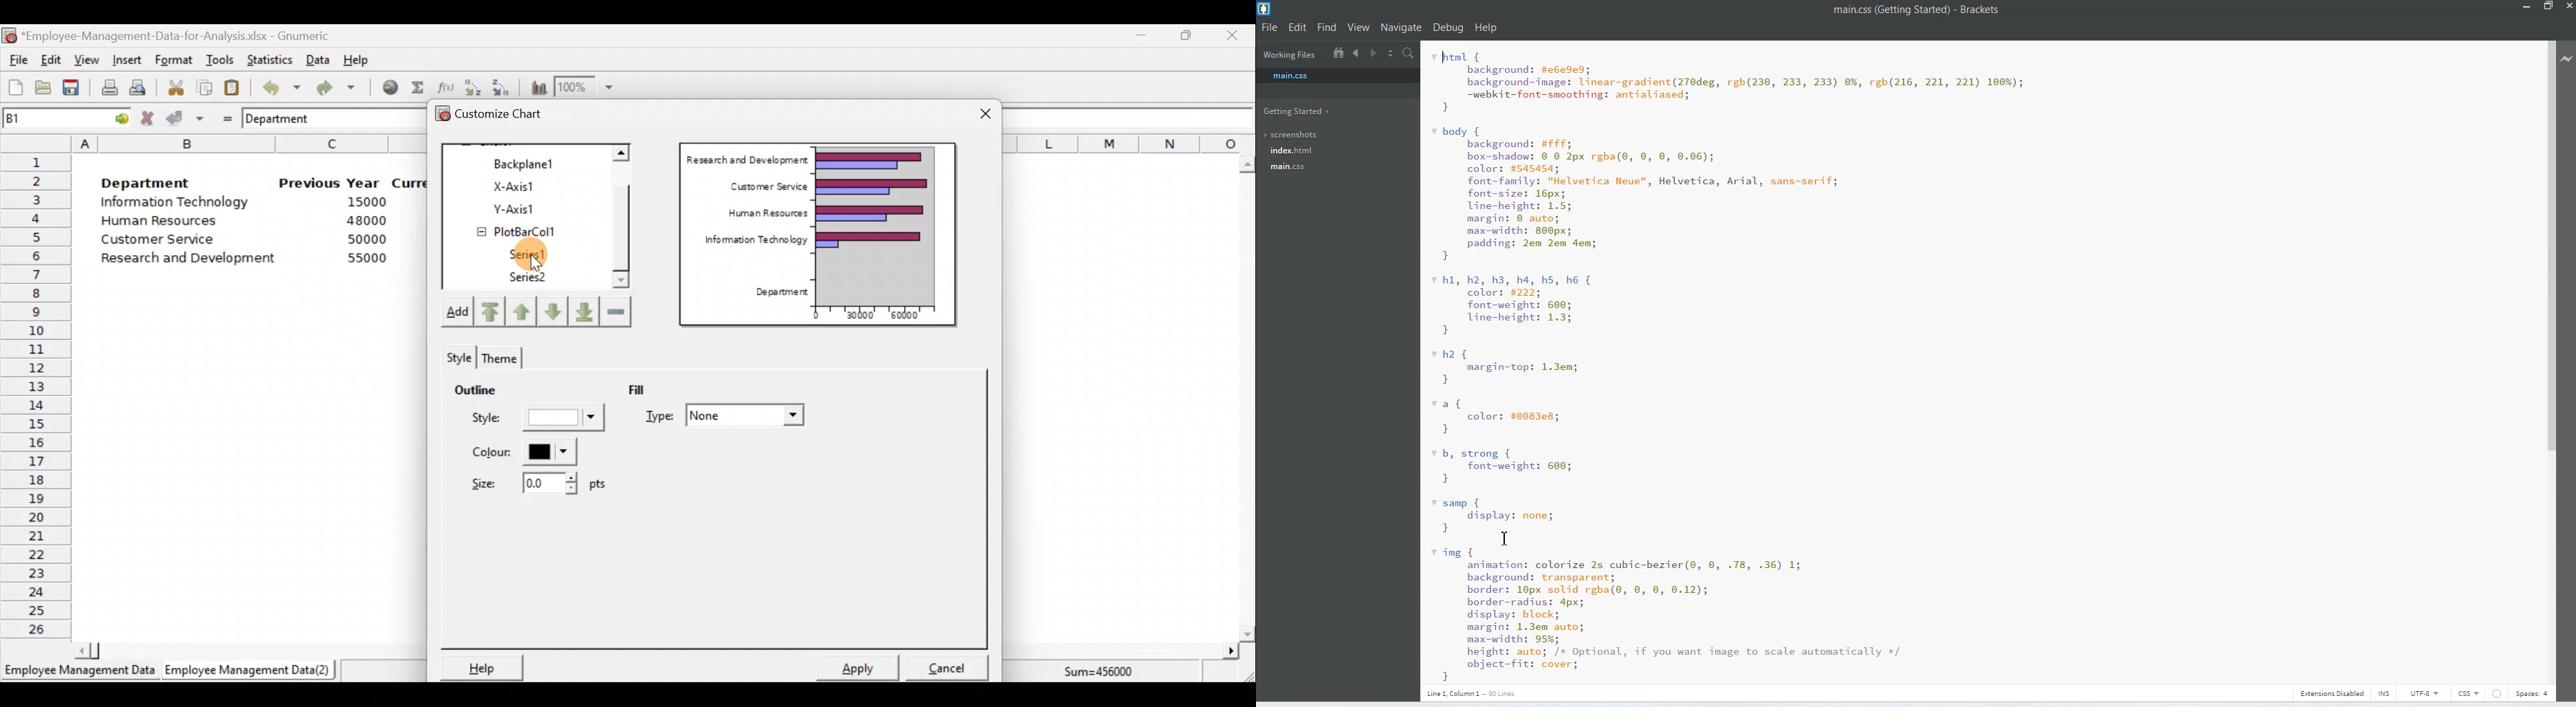  What do you see at coordinates (472, 87) in the screenshot?
I see `Sort in Ascending order` at bounding box center [472, 87].